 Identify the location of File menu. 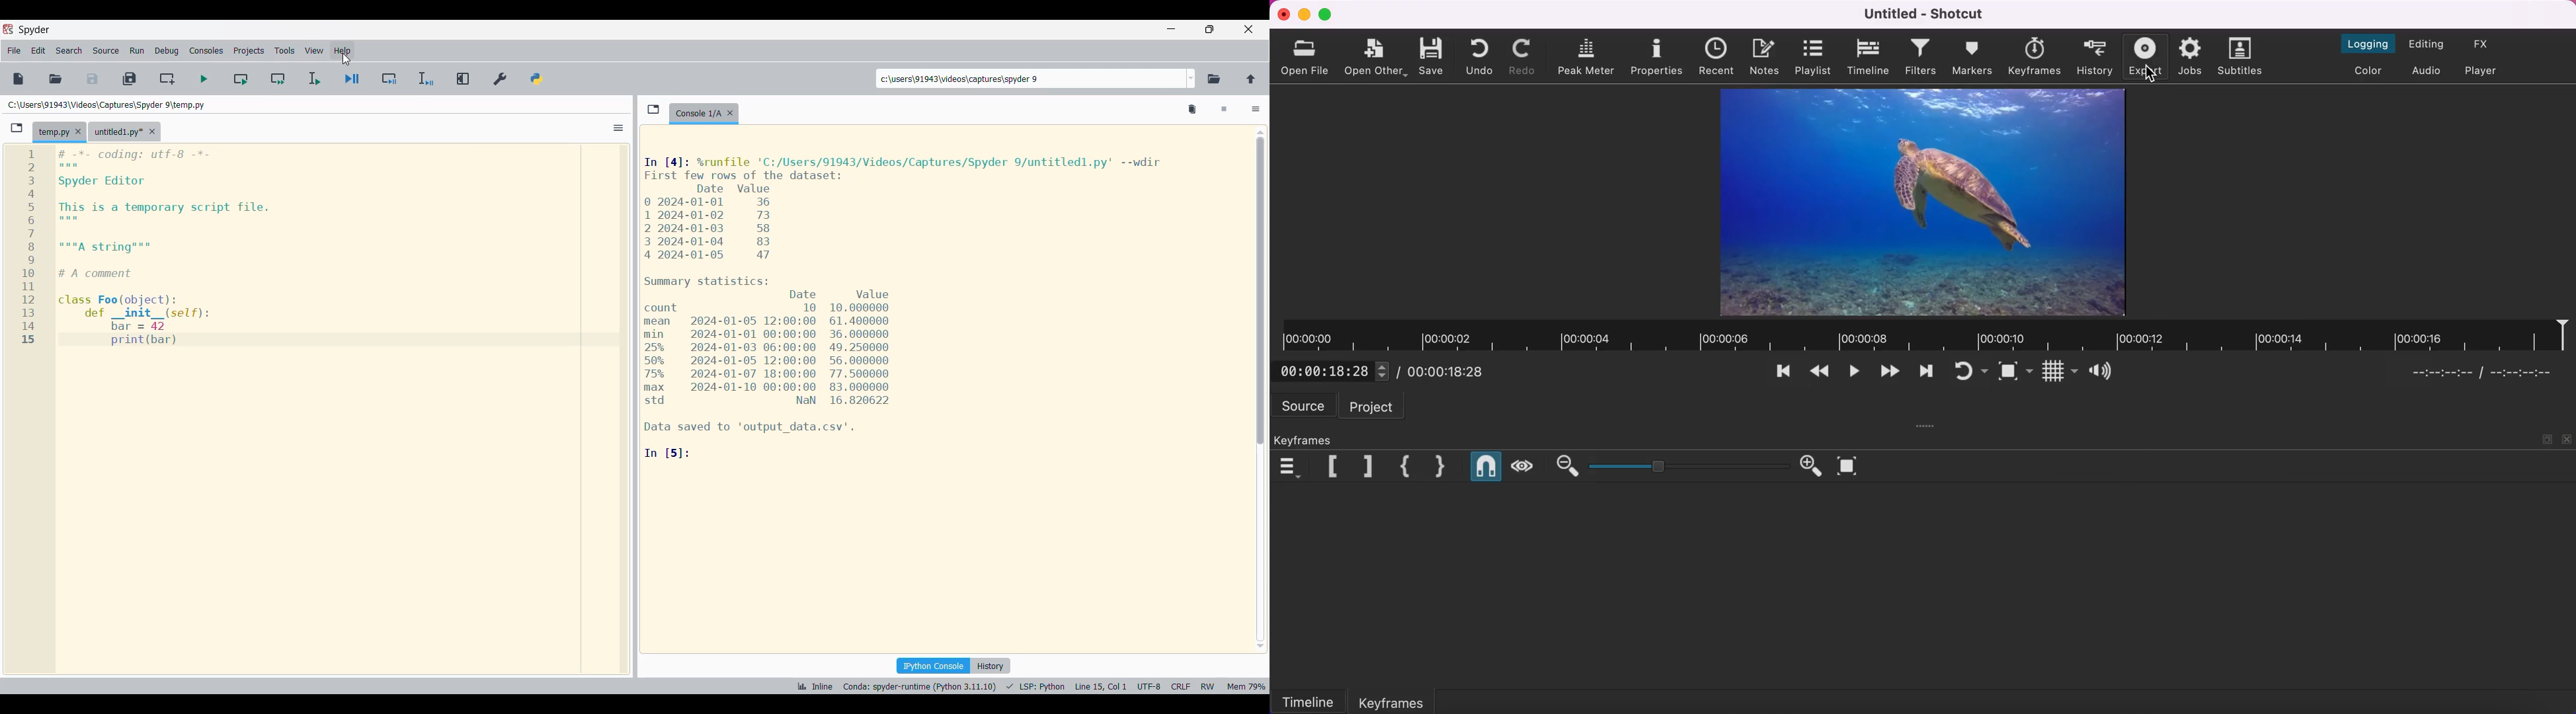
(15, 51).